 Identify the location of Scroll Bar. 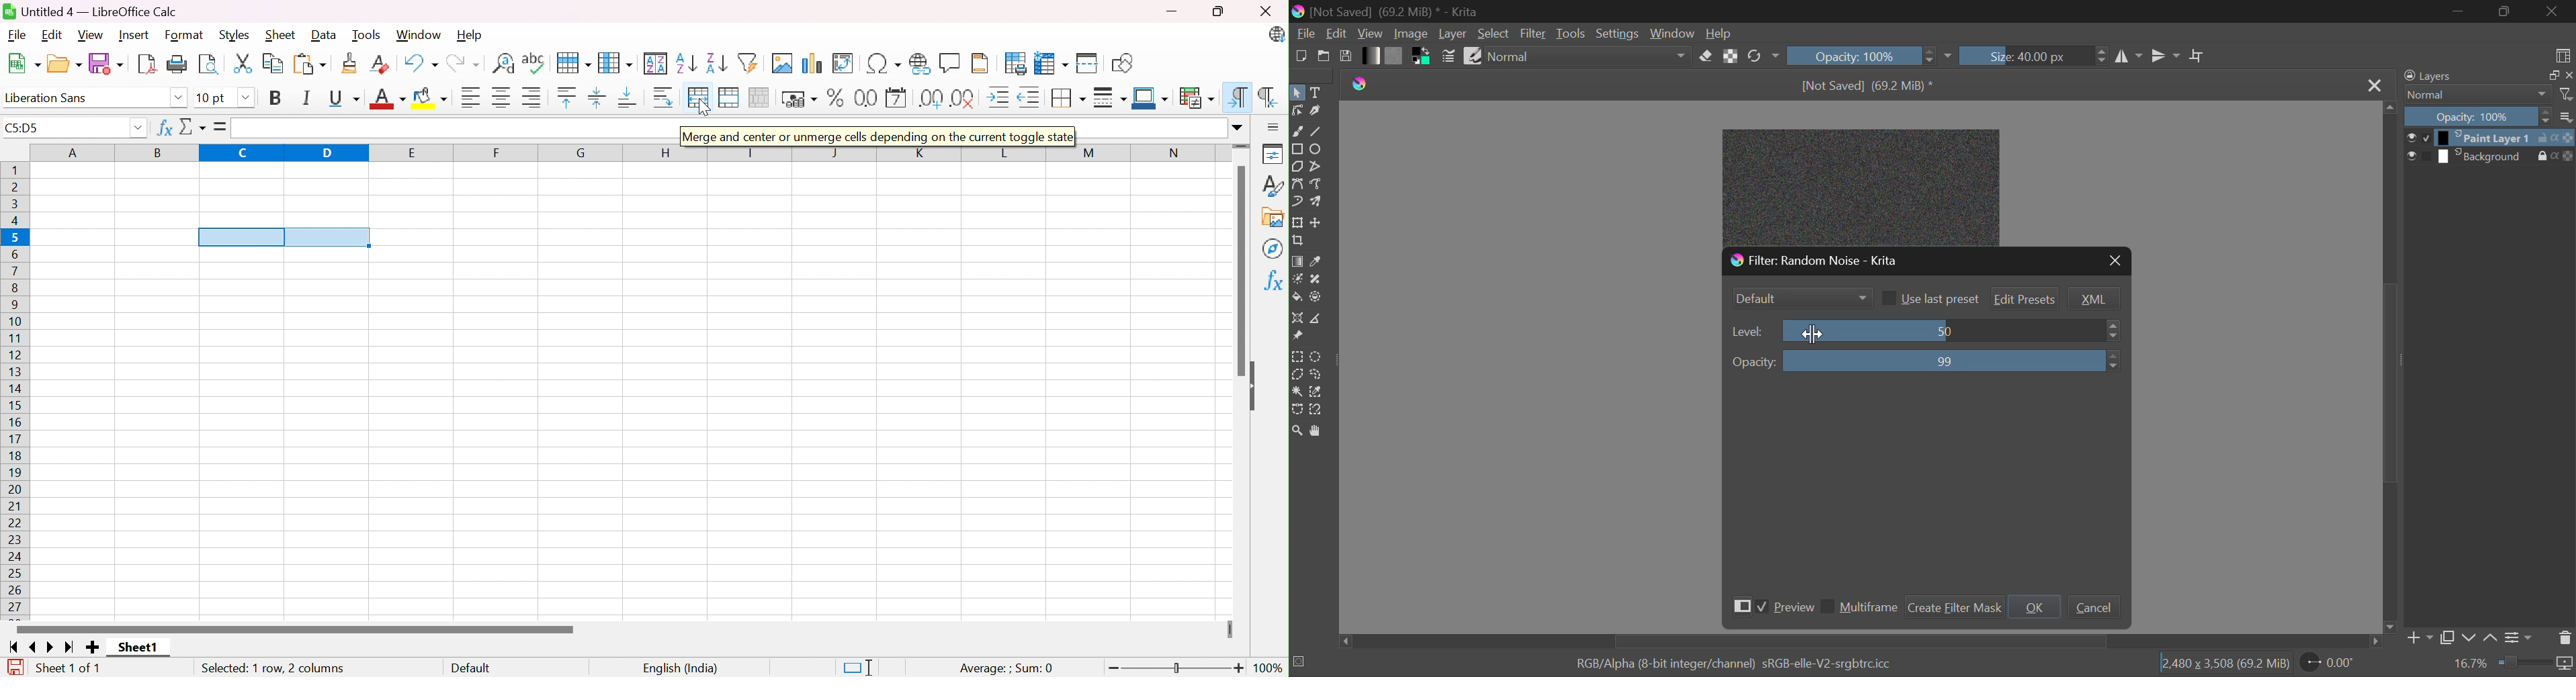
(1857, 641).